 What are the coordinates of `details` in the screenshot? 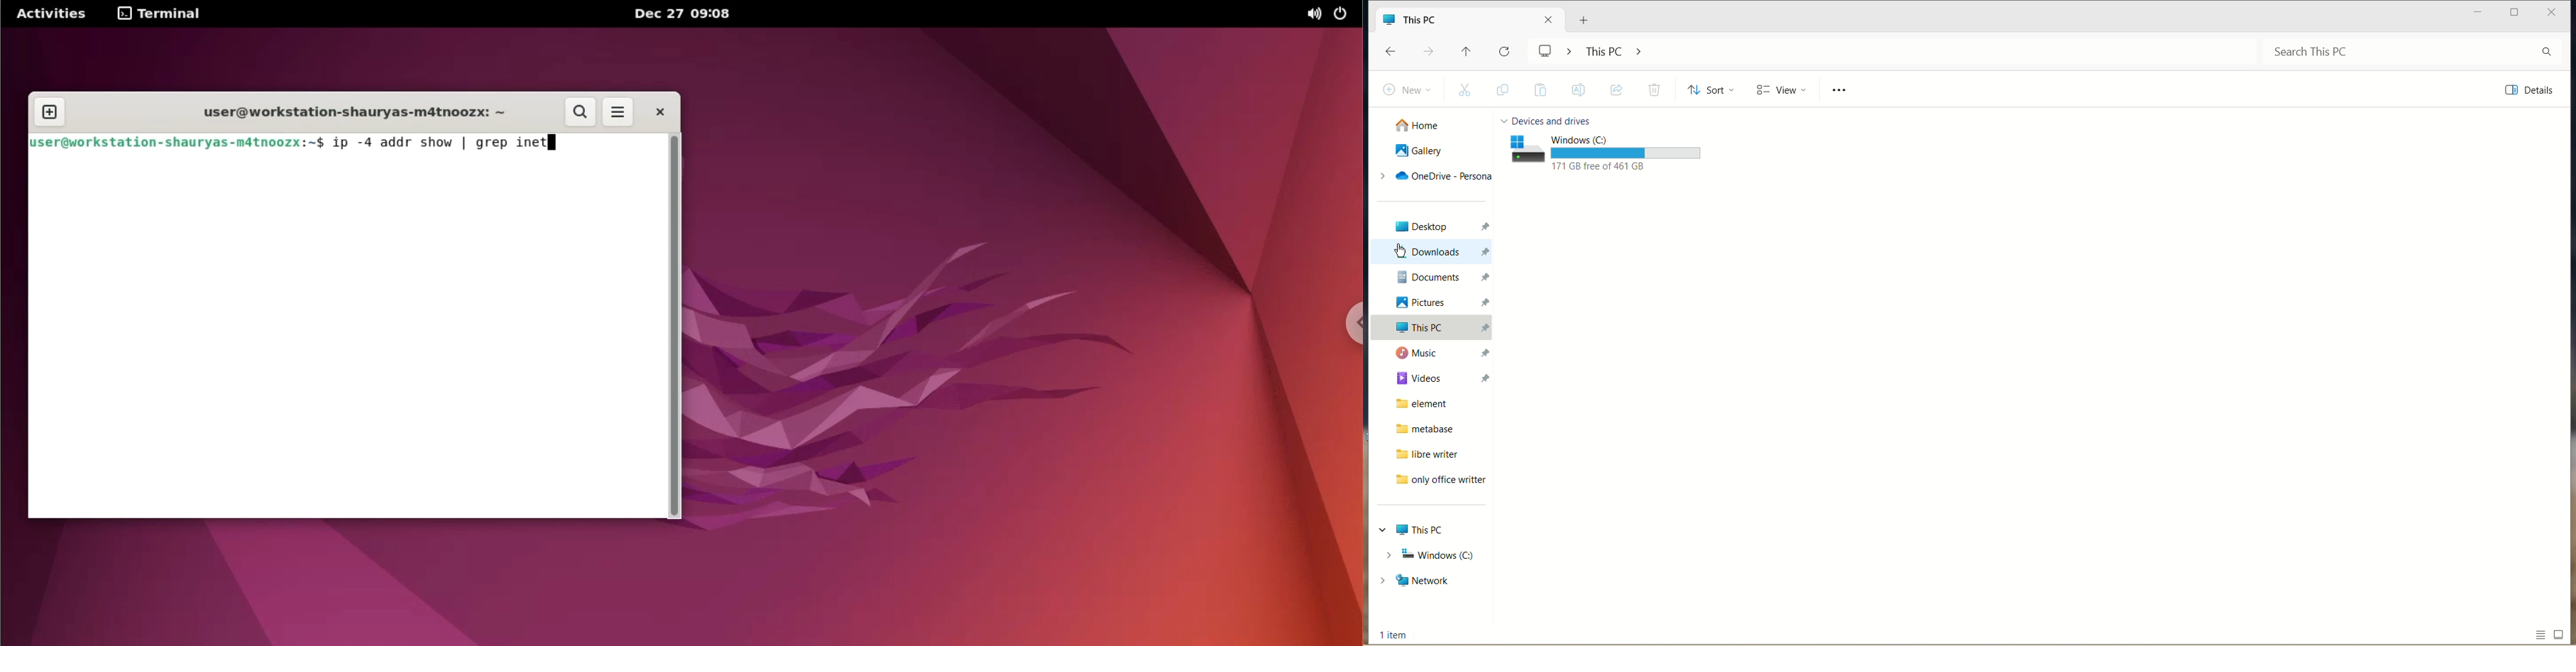 It's located at (2533, 90).